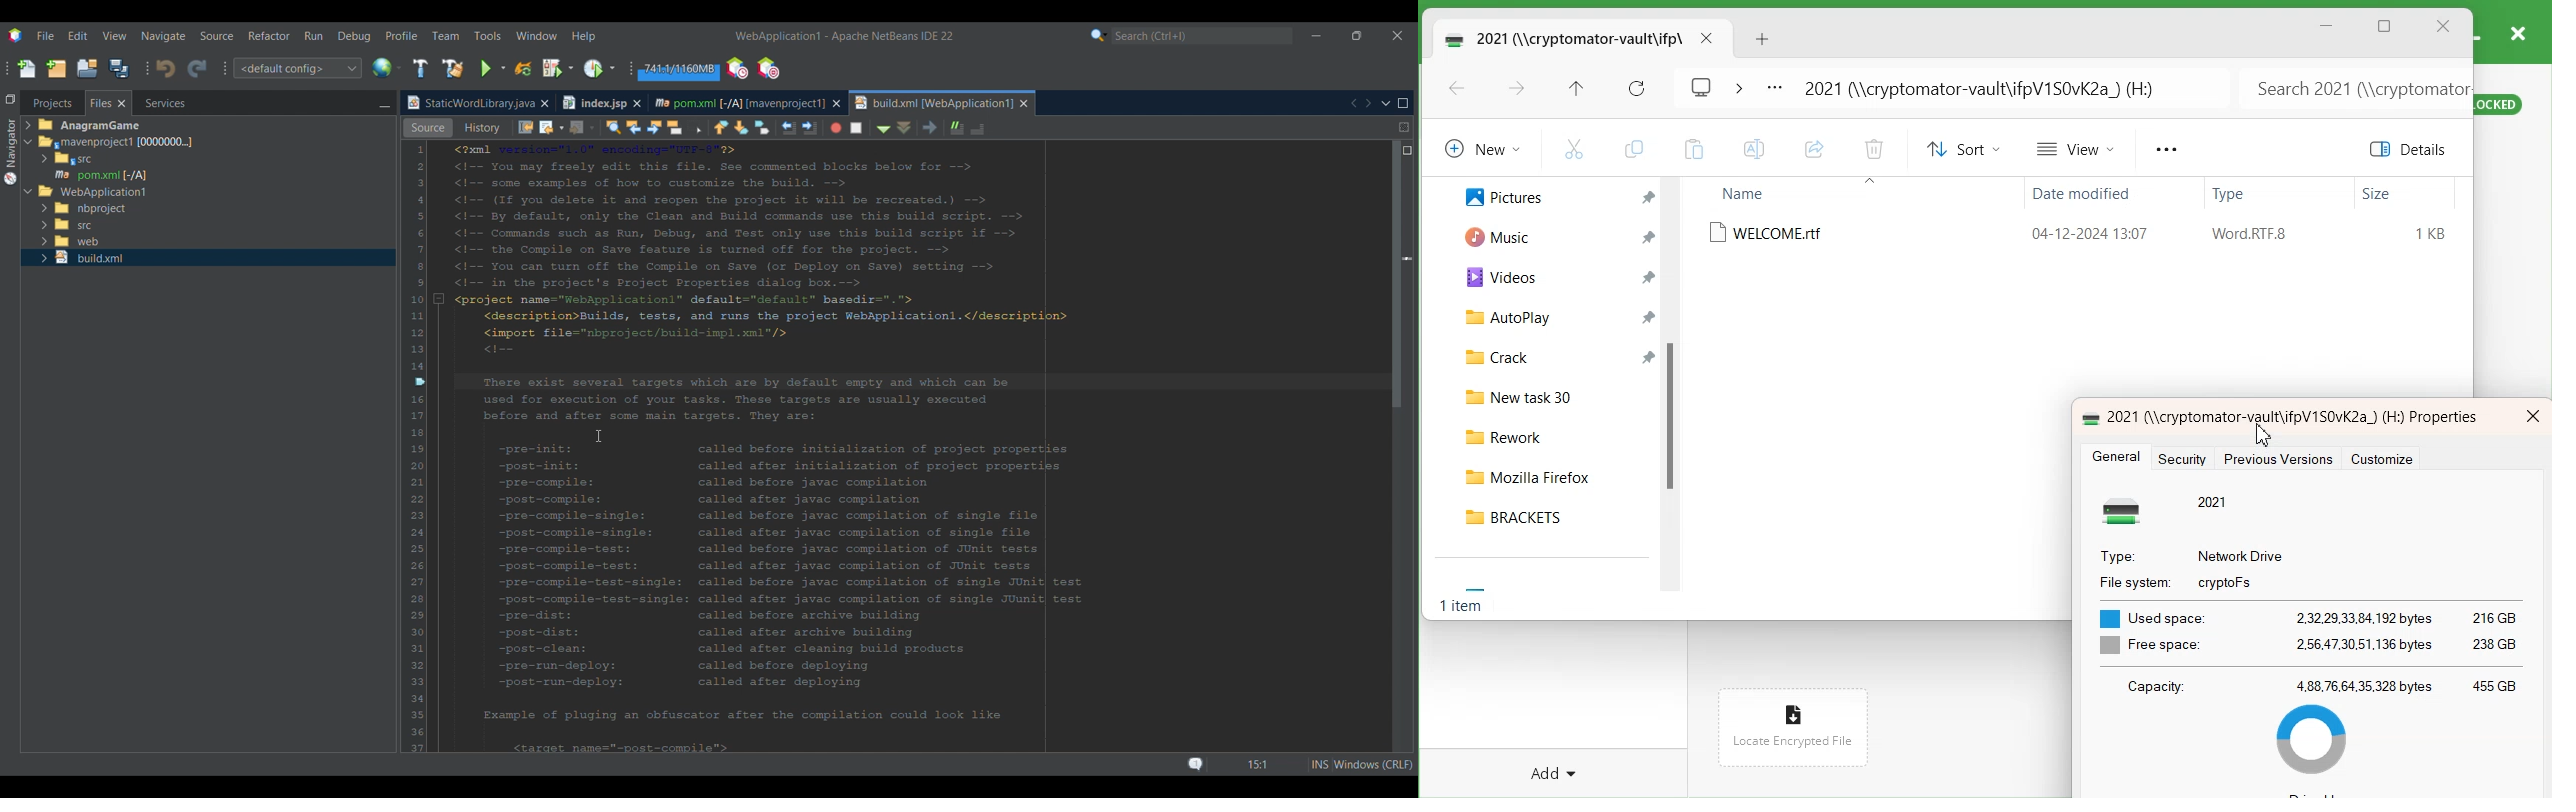  I want to click on 455 GB, so click(2495, 685).